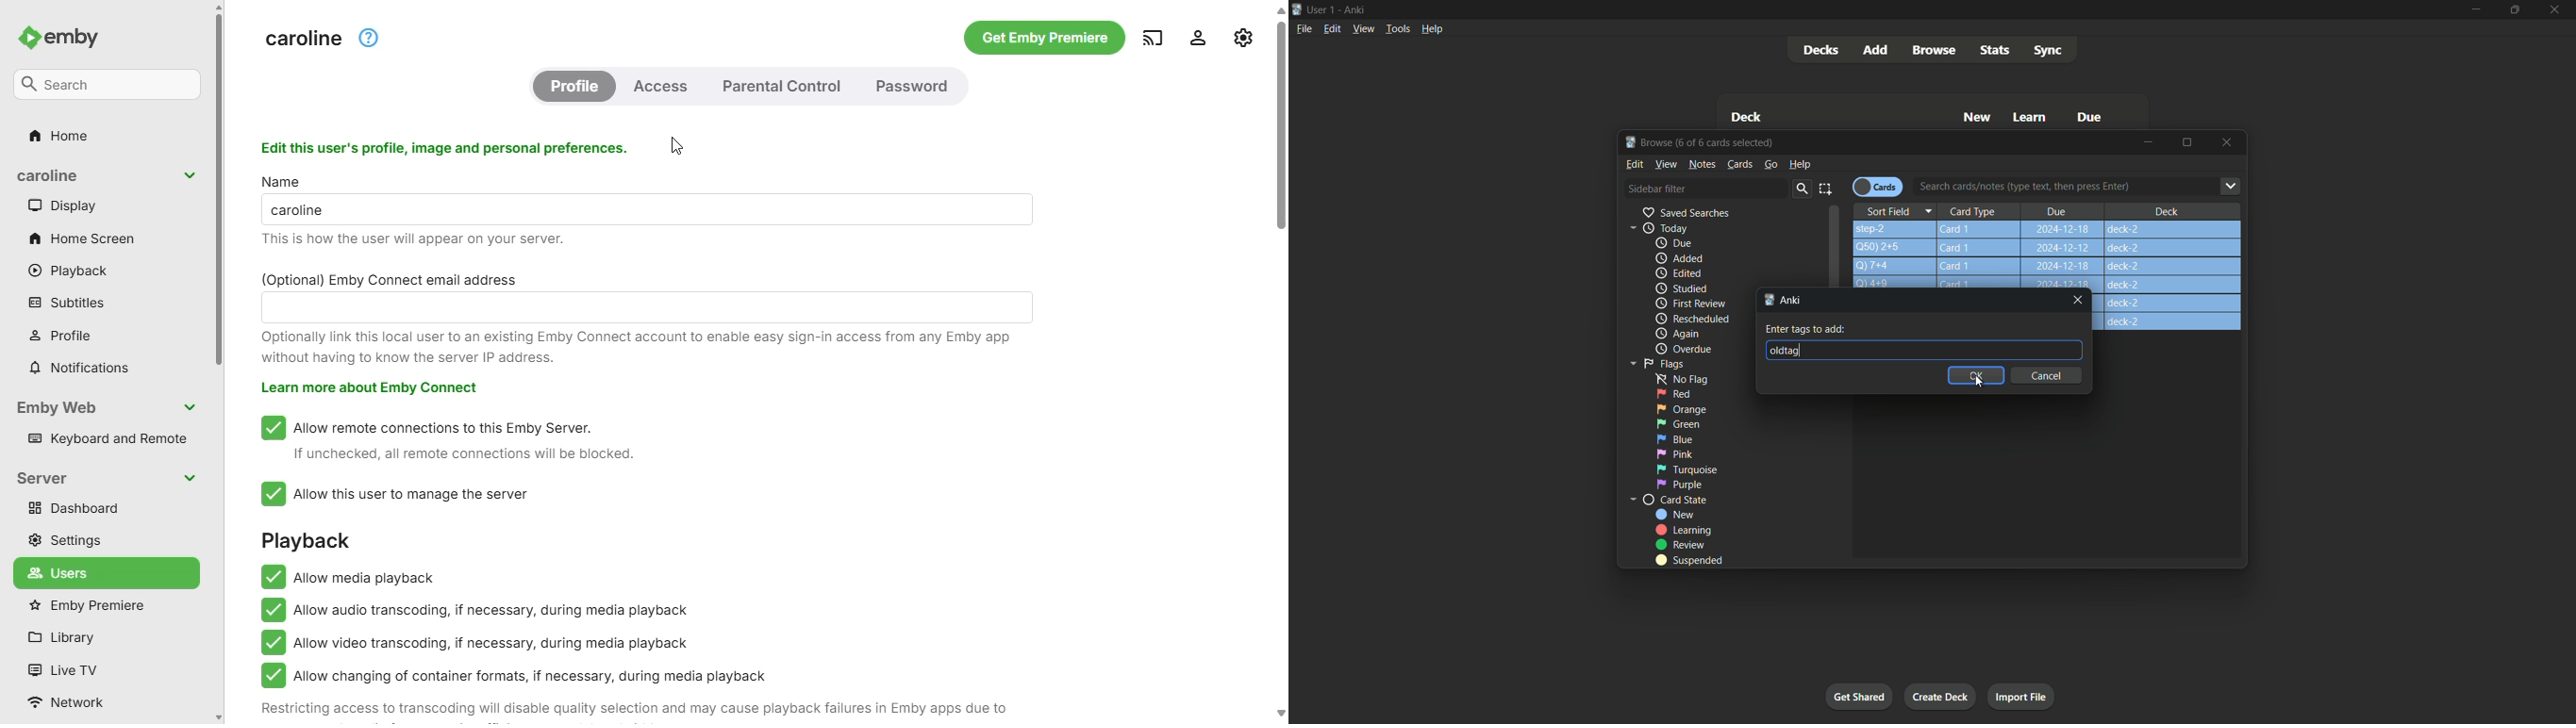 The width and height of the screenshot is (2576, 728). Describe the element at coordinates (106, 508) in the screenshot. I see `dashboard` at that location.